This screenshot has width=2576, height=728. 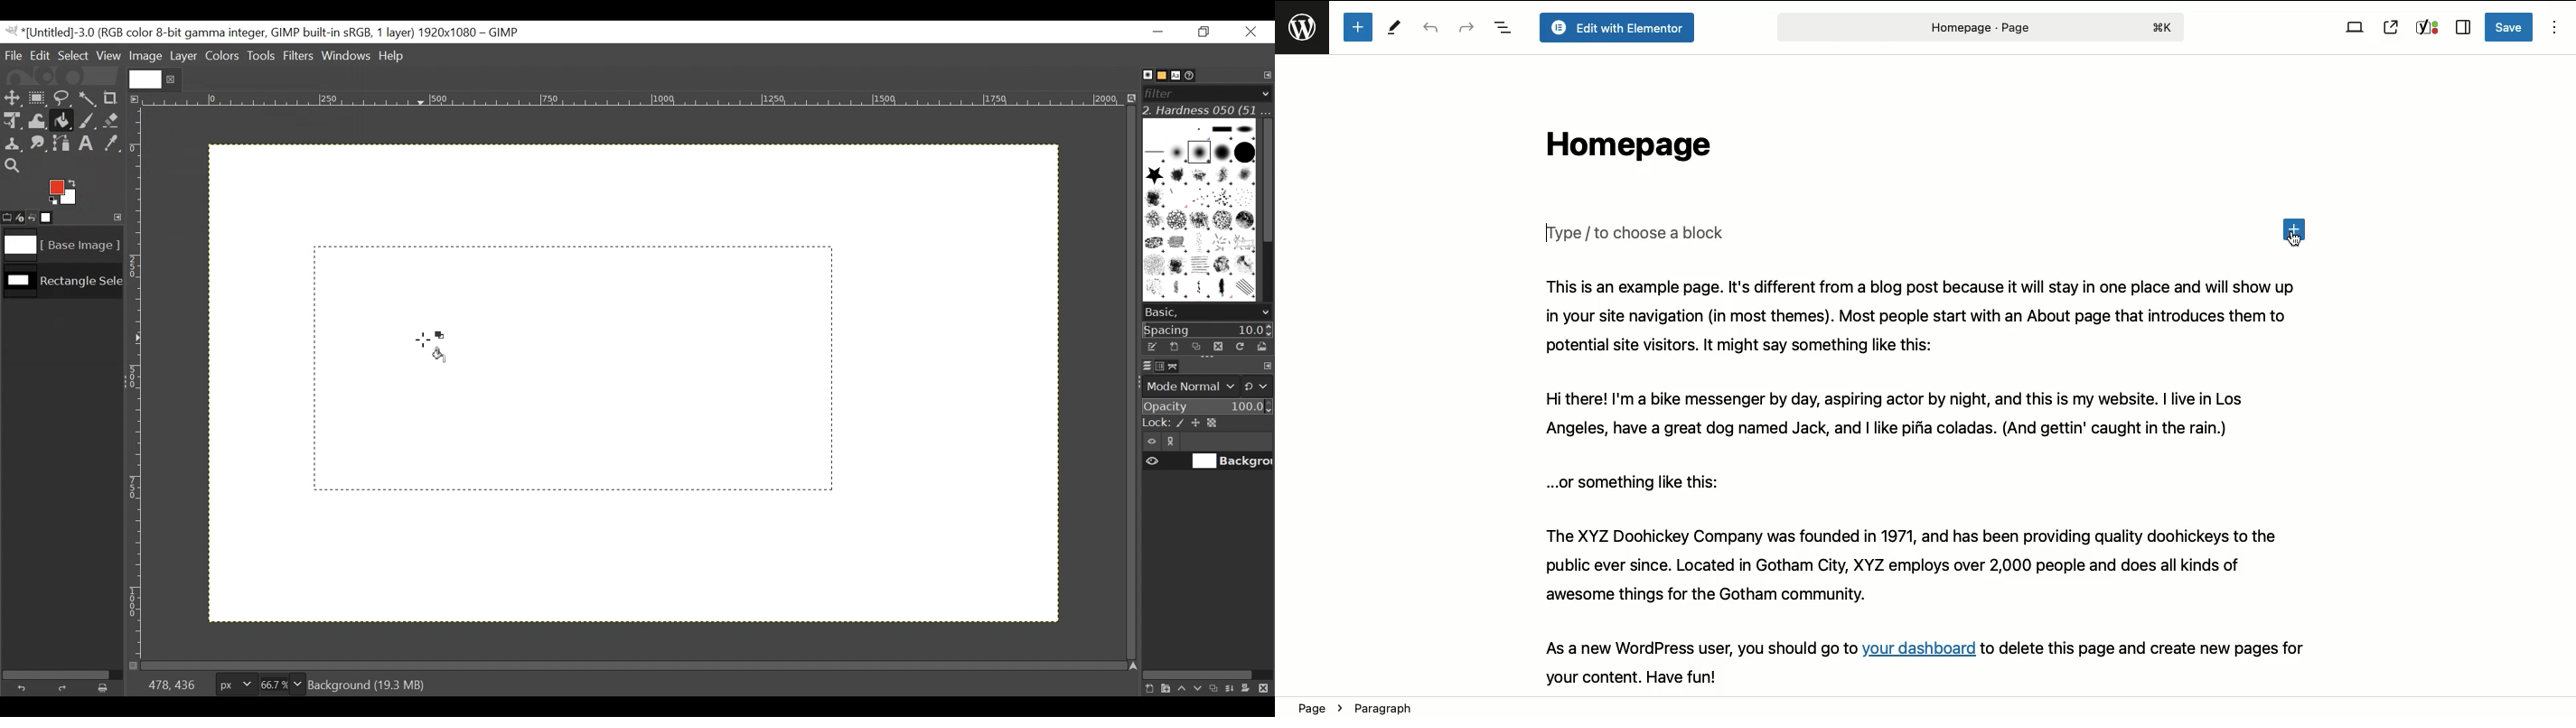 I want to click on Choose a block, so click(x=1639, y=232).